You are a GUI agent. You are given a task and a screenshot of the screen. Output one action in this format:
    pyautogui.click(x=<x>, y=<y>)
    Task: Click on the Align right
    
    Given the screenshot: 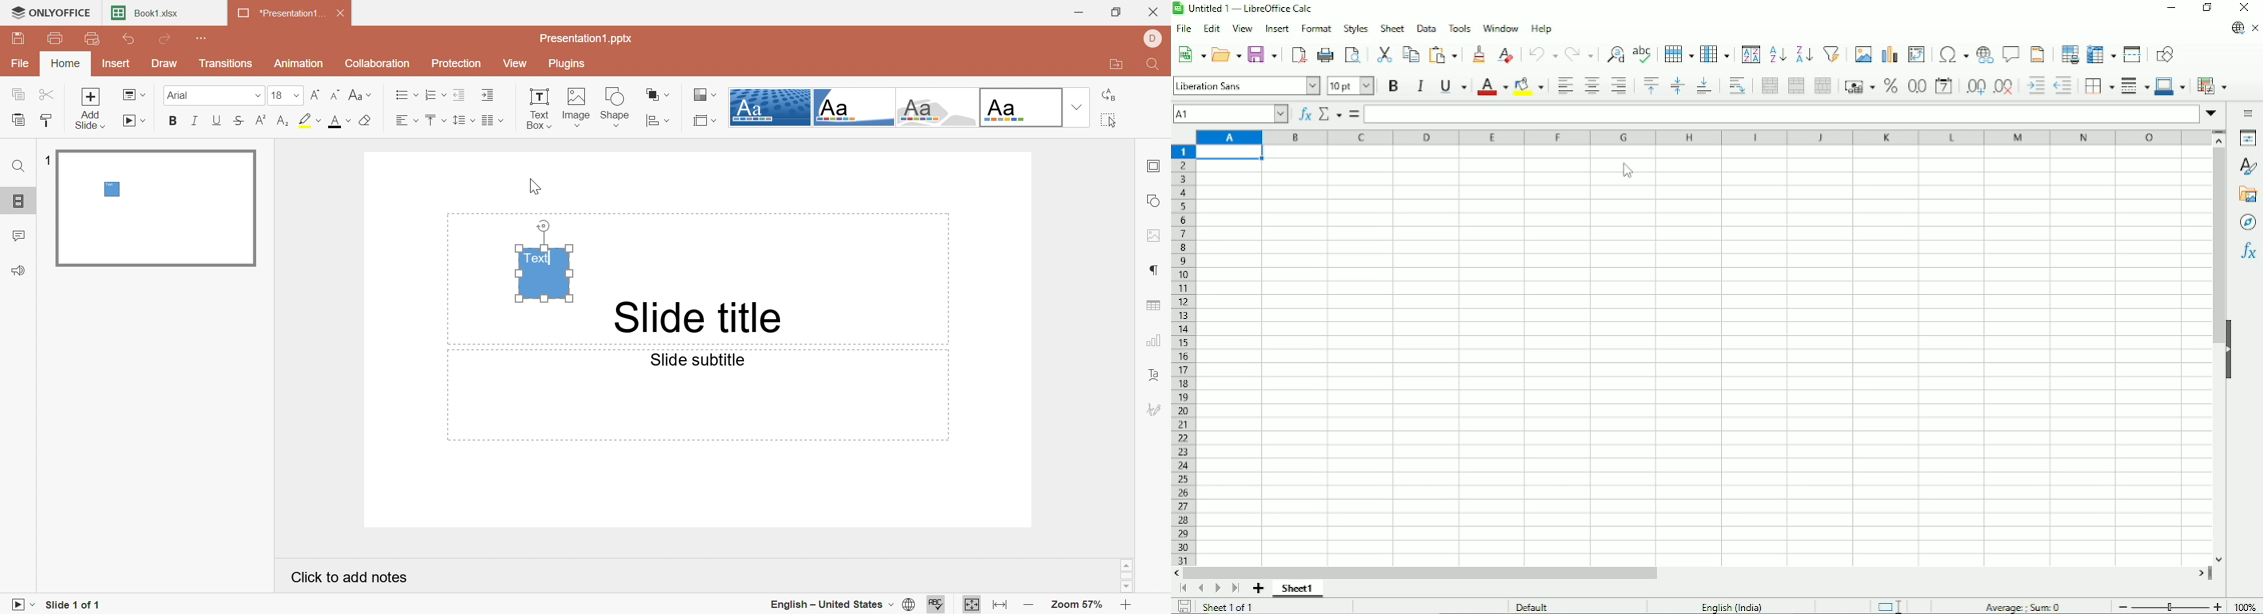 What is the action you would take?
    pyautogui.click(x=1619, y=87)
    